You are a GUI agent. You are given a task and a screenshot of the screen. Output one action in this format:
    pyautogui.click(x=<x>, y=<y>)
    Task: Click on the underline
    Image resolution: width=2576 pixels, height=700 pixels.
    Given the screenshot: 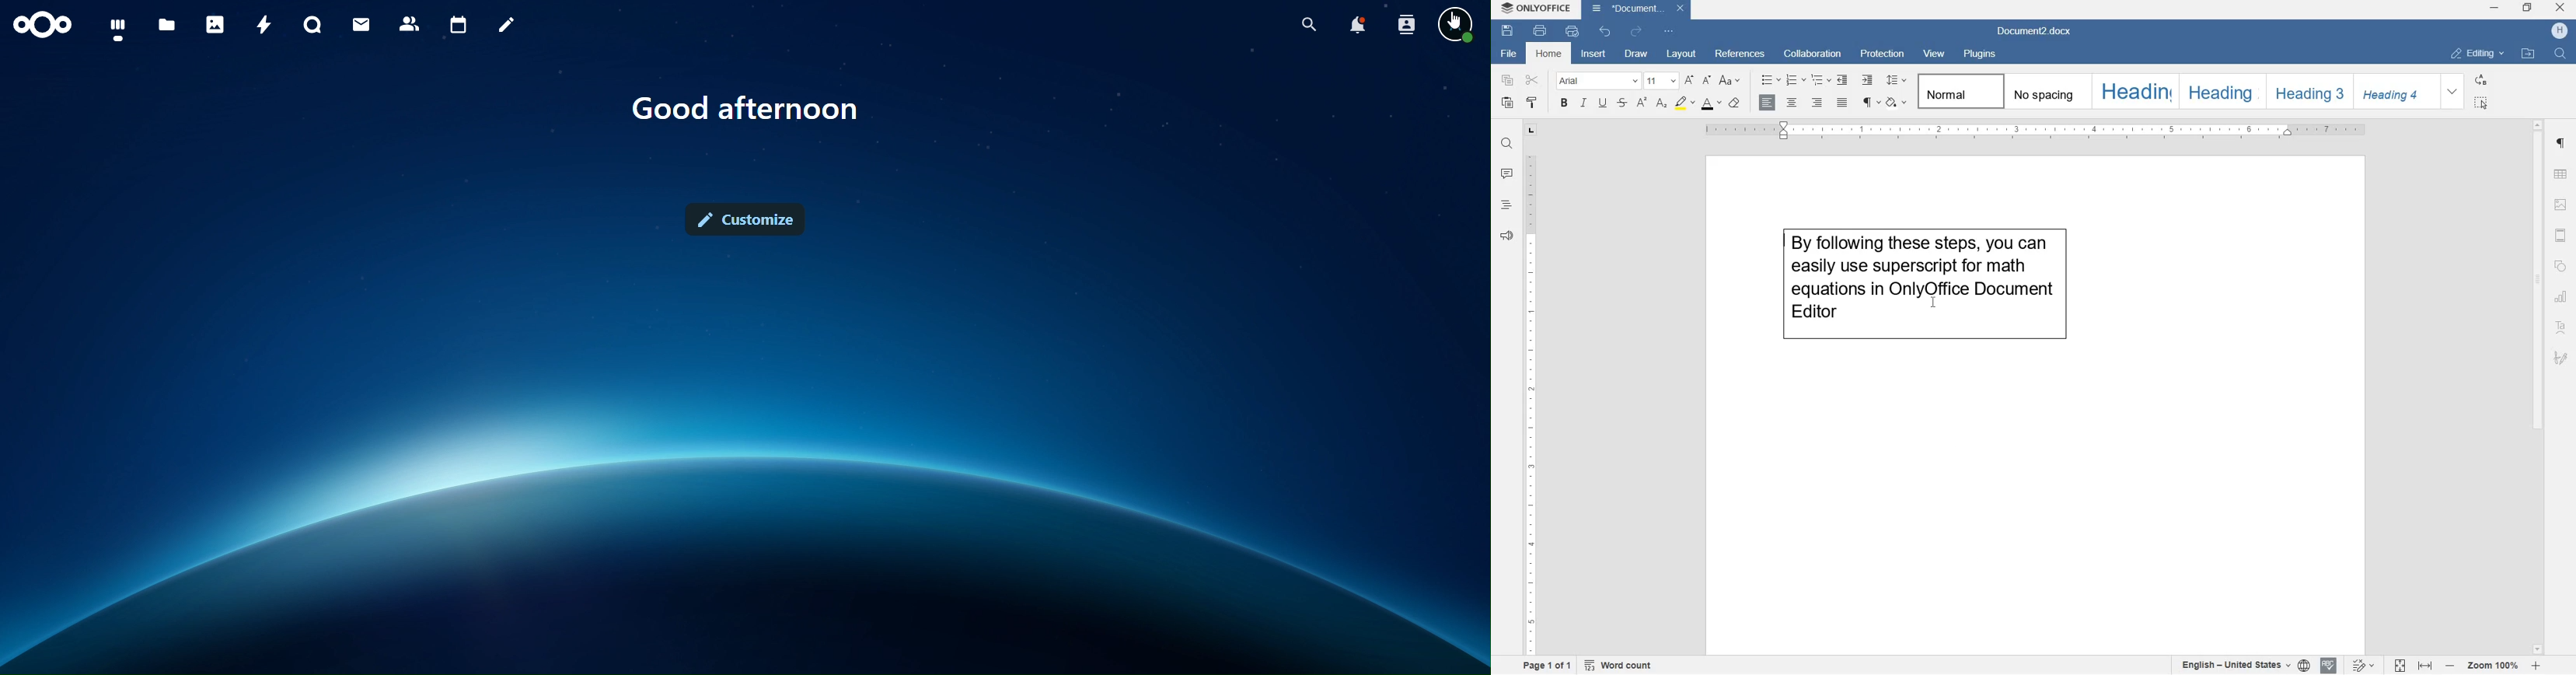 What is the action you would take?
    pyautogui.click(x=1602, y=102)
    